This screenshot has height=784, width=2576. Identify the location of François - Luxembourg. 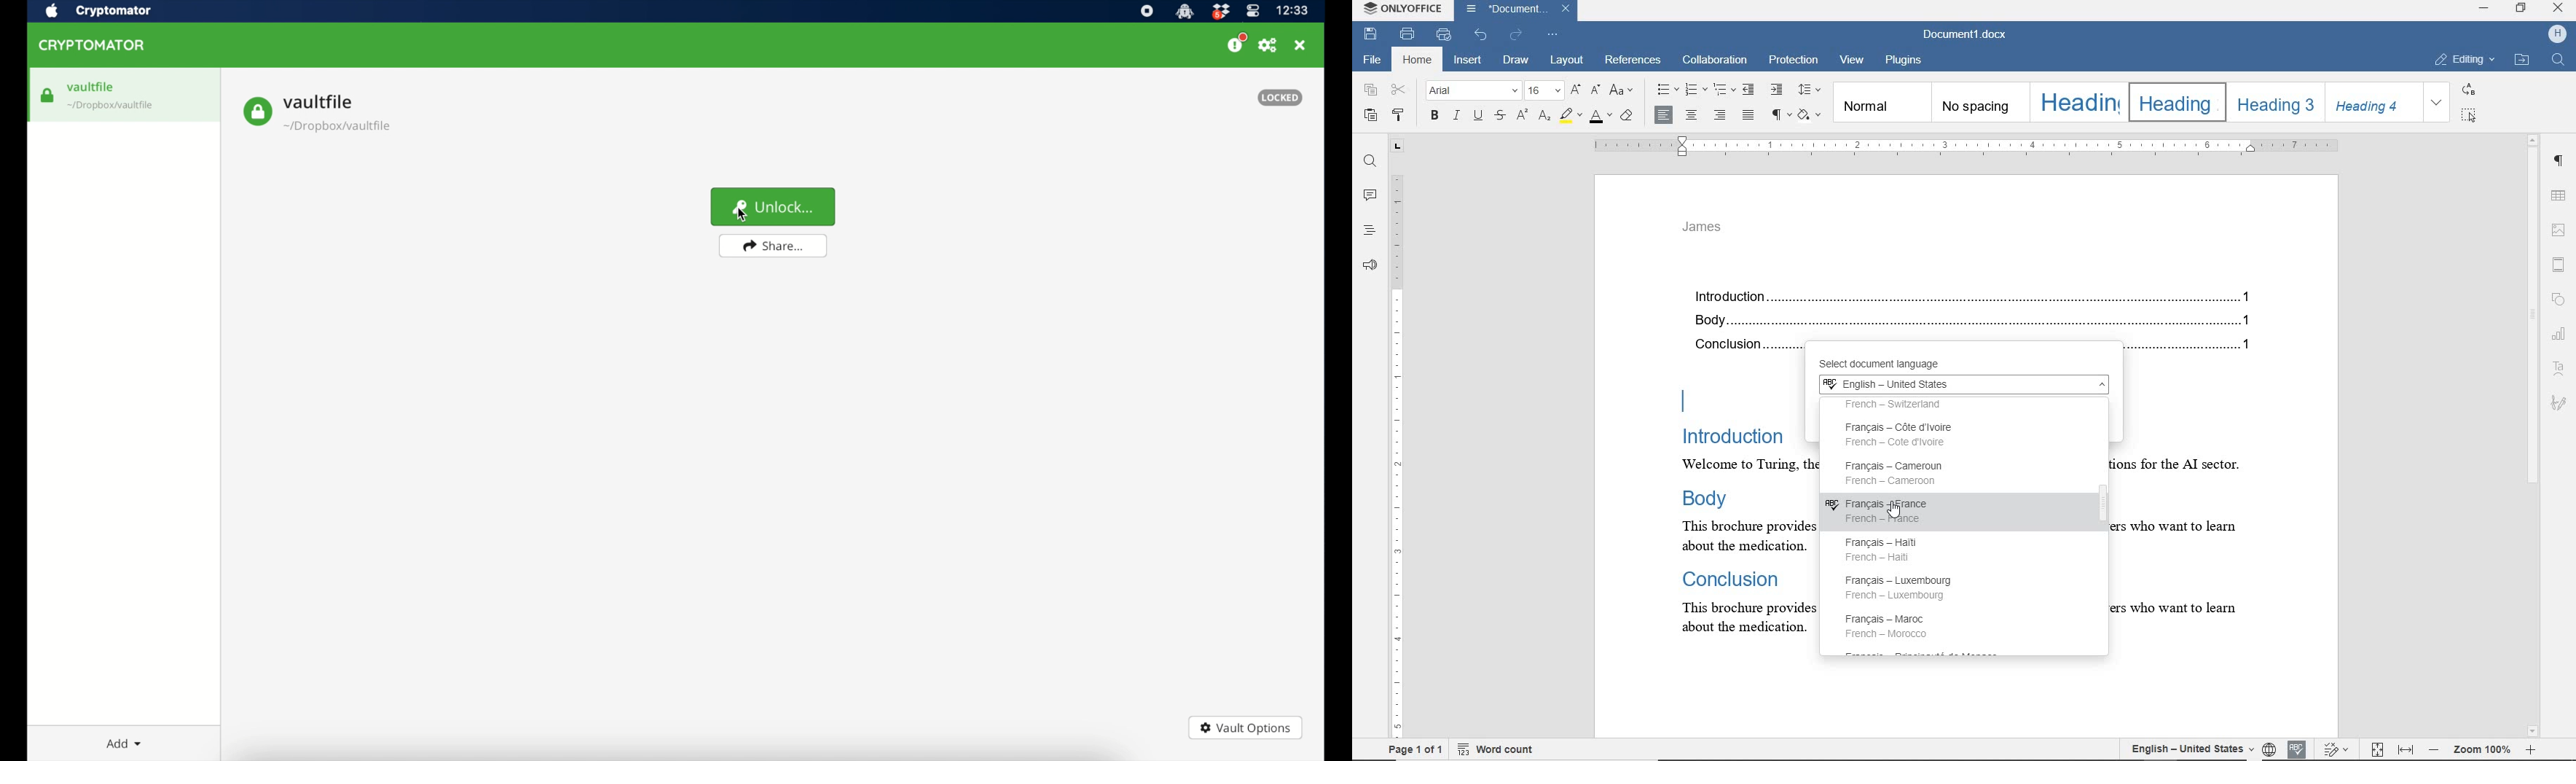
(1908, 588).